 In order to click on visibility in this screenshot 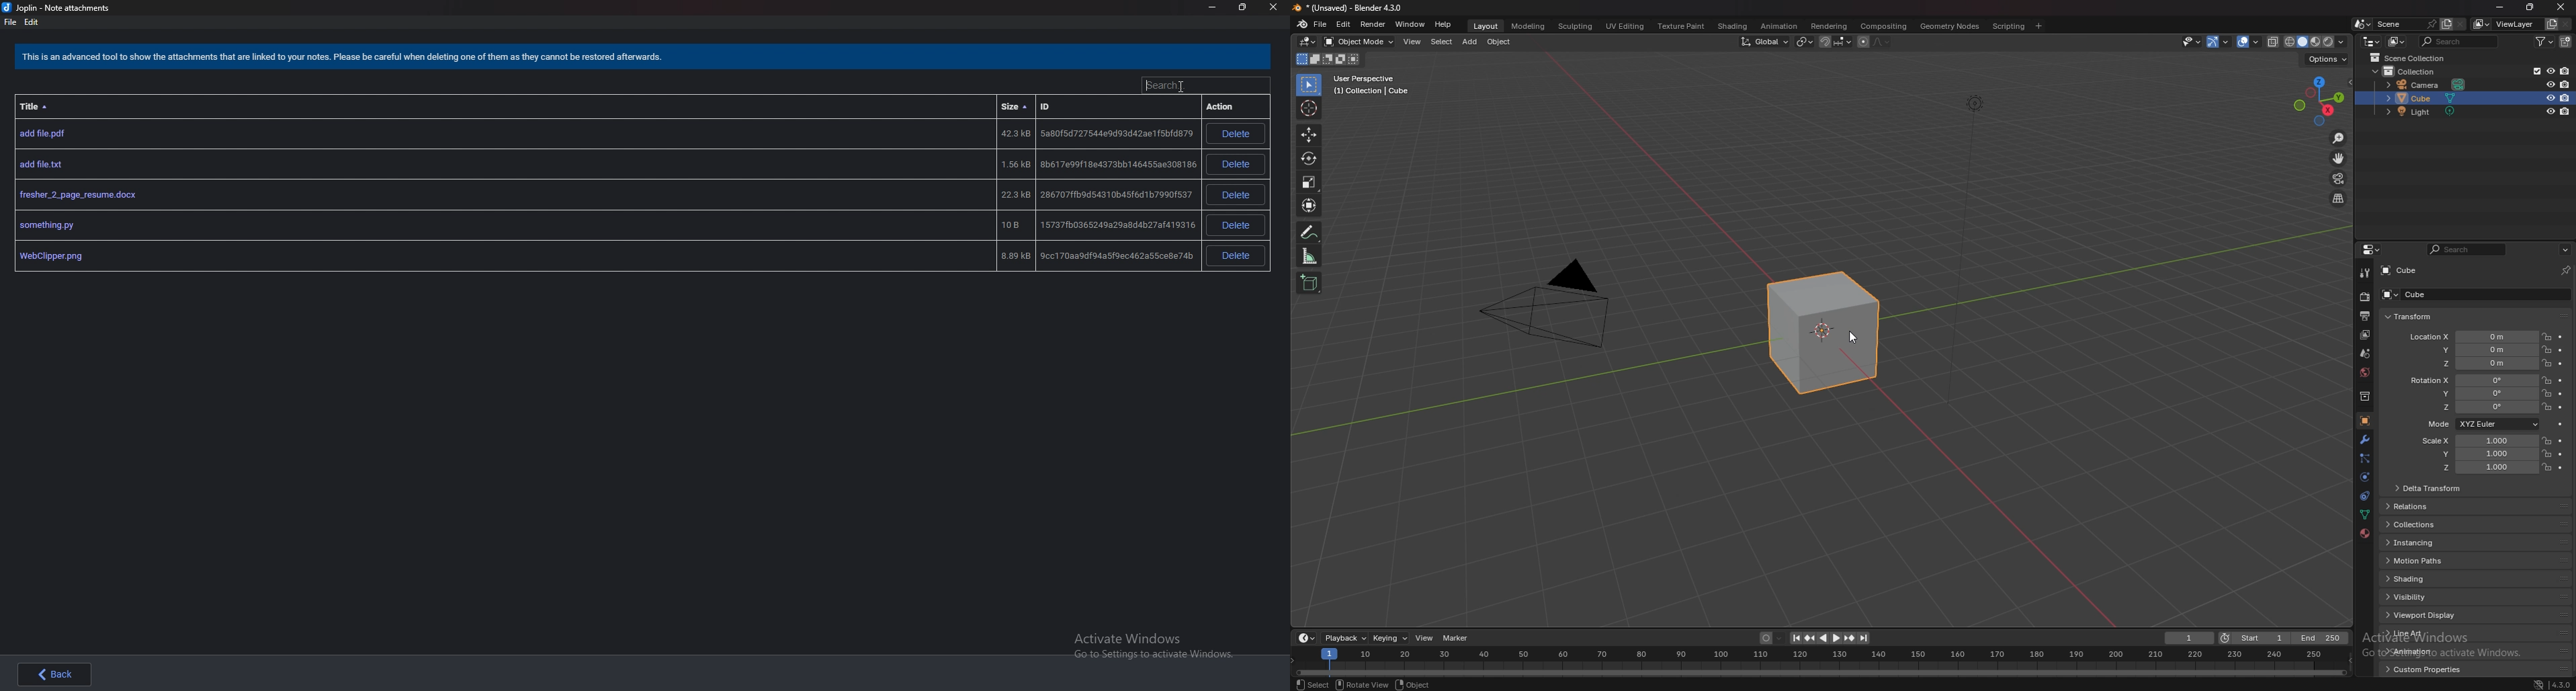, I will do `click(2437, 597)`.